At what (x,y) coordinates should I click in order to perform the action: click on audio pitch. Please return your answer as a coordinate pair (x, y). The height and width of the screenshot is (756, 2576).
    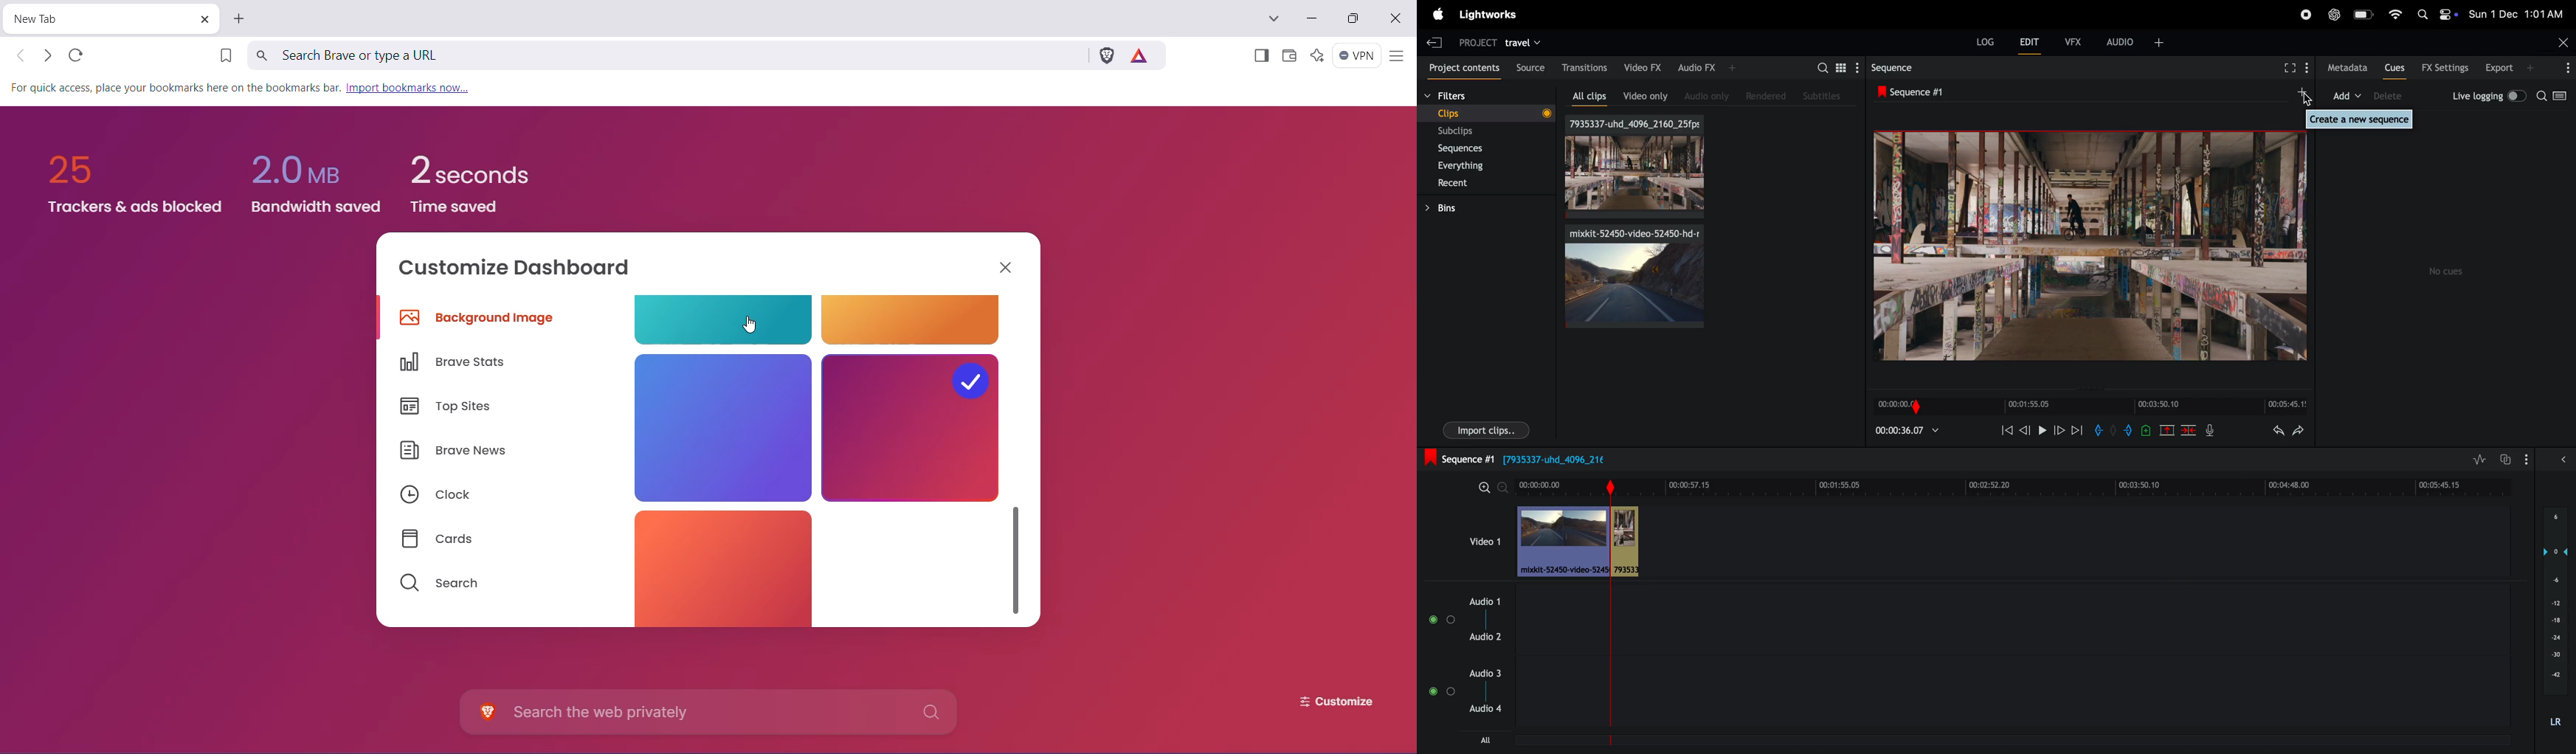
    Looking at the image, I should click on (2556, 622).